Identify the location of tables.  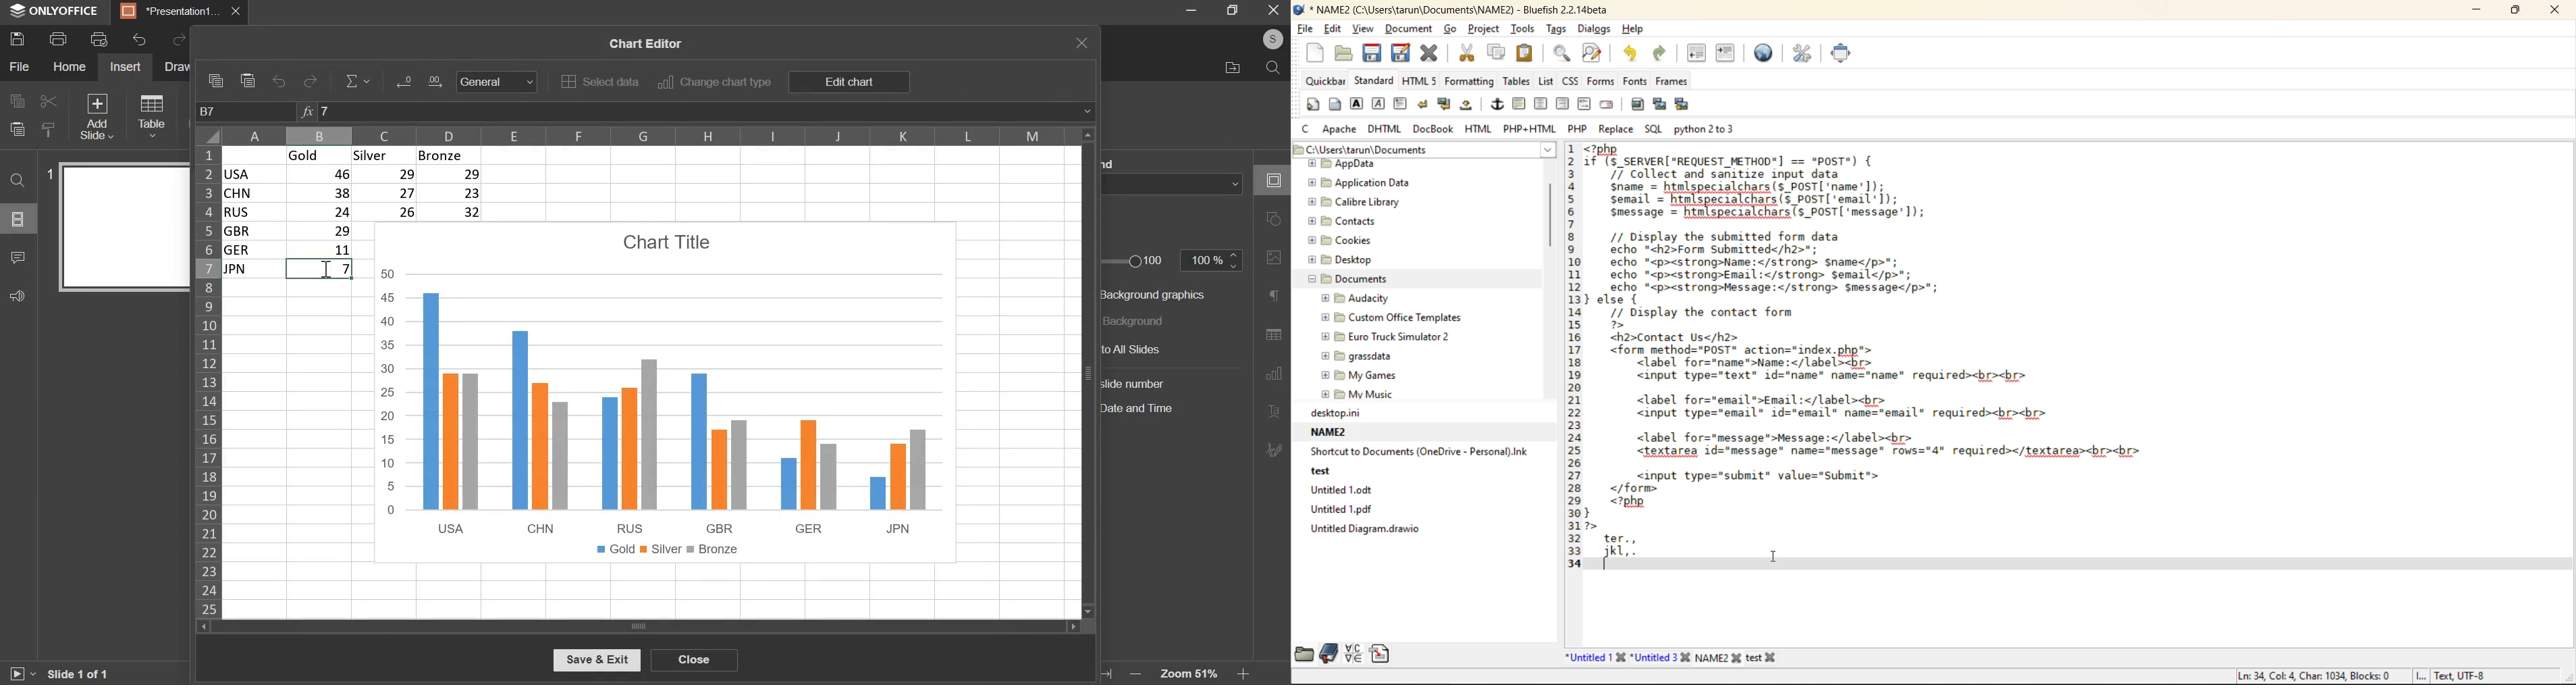
(1518, 81).